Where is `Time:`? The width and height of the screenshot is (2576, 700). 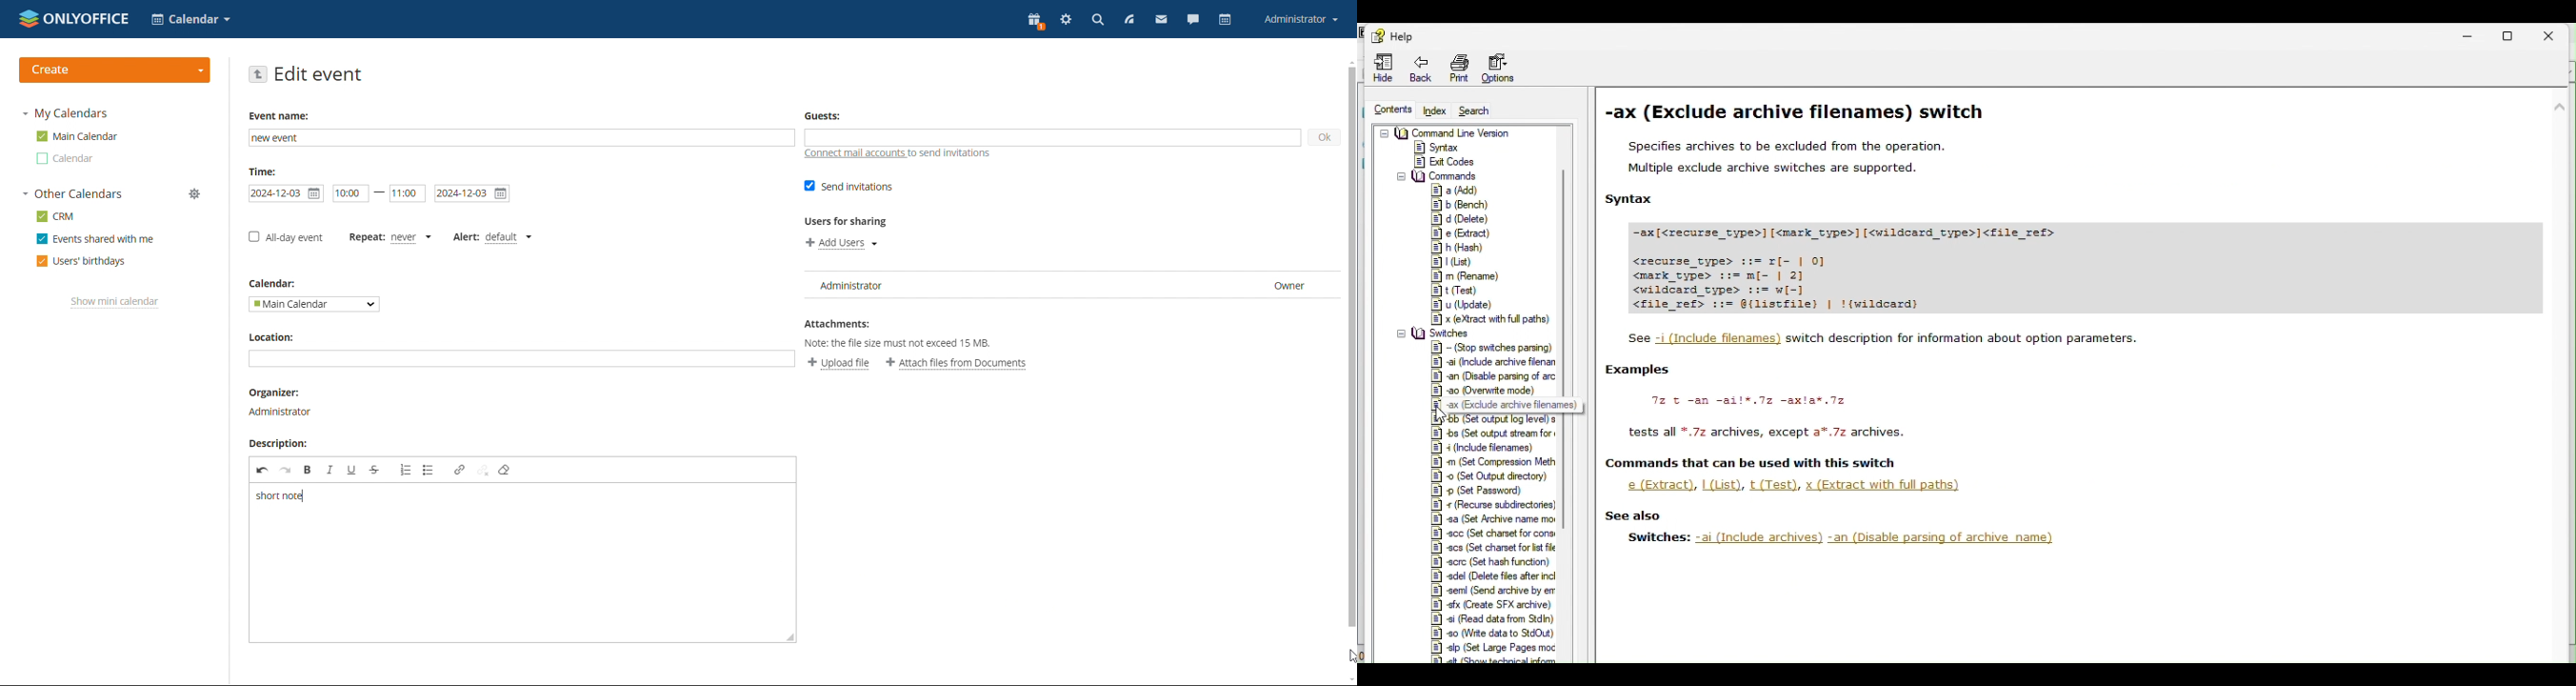
Time: is located at coordinates (265, 171).